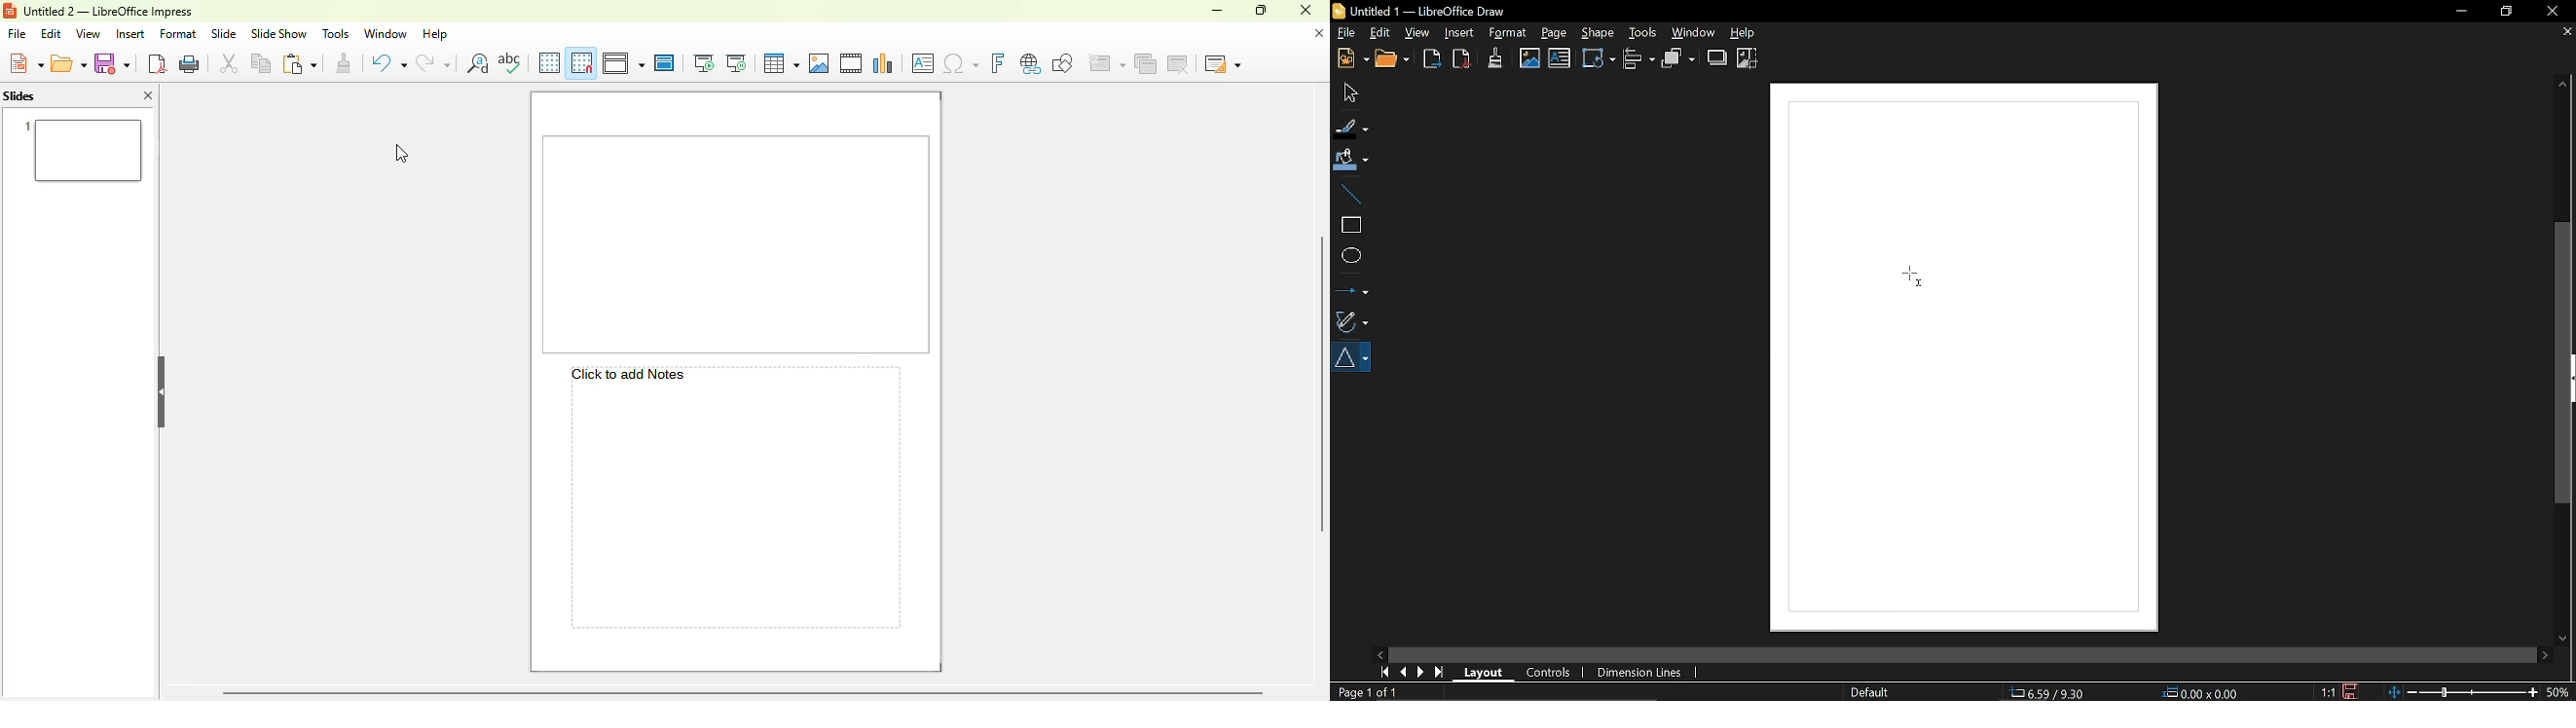 The width and height of the screenshot is (2576, 728). I want to click on Edit, so click(1380, 34).